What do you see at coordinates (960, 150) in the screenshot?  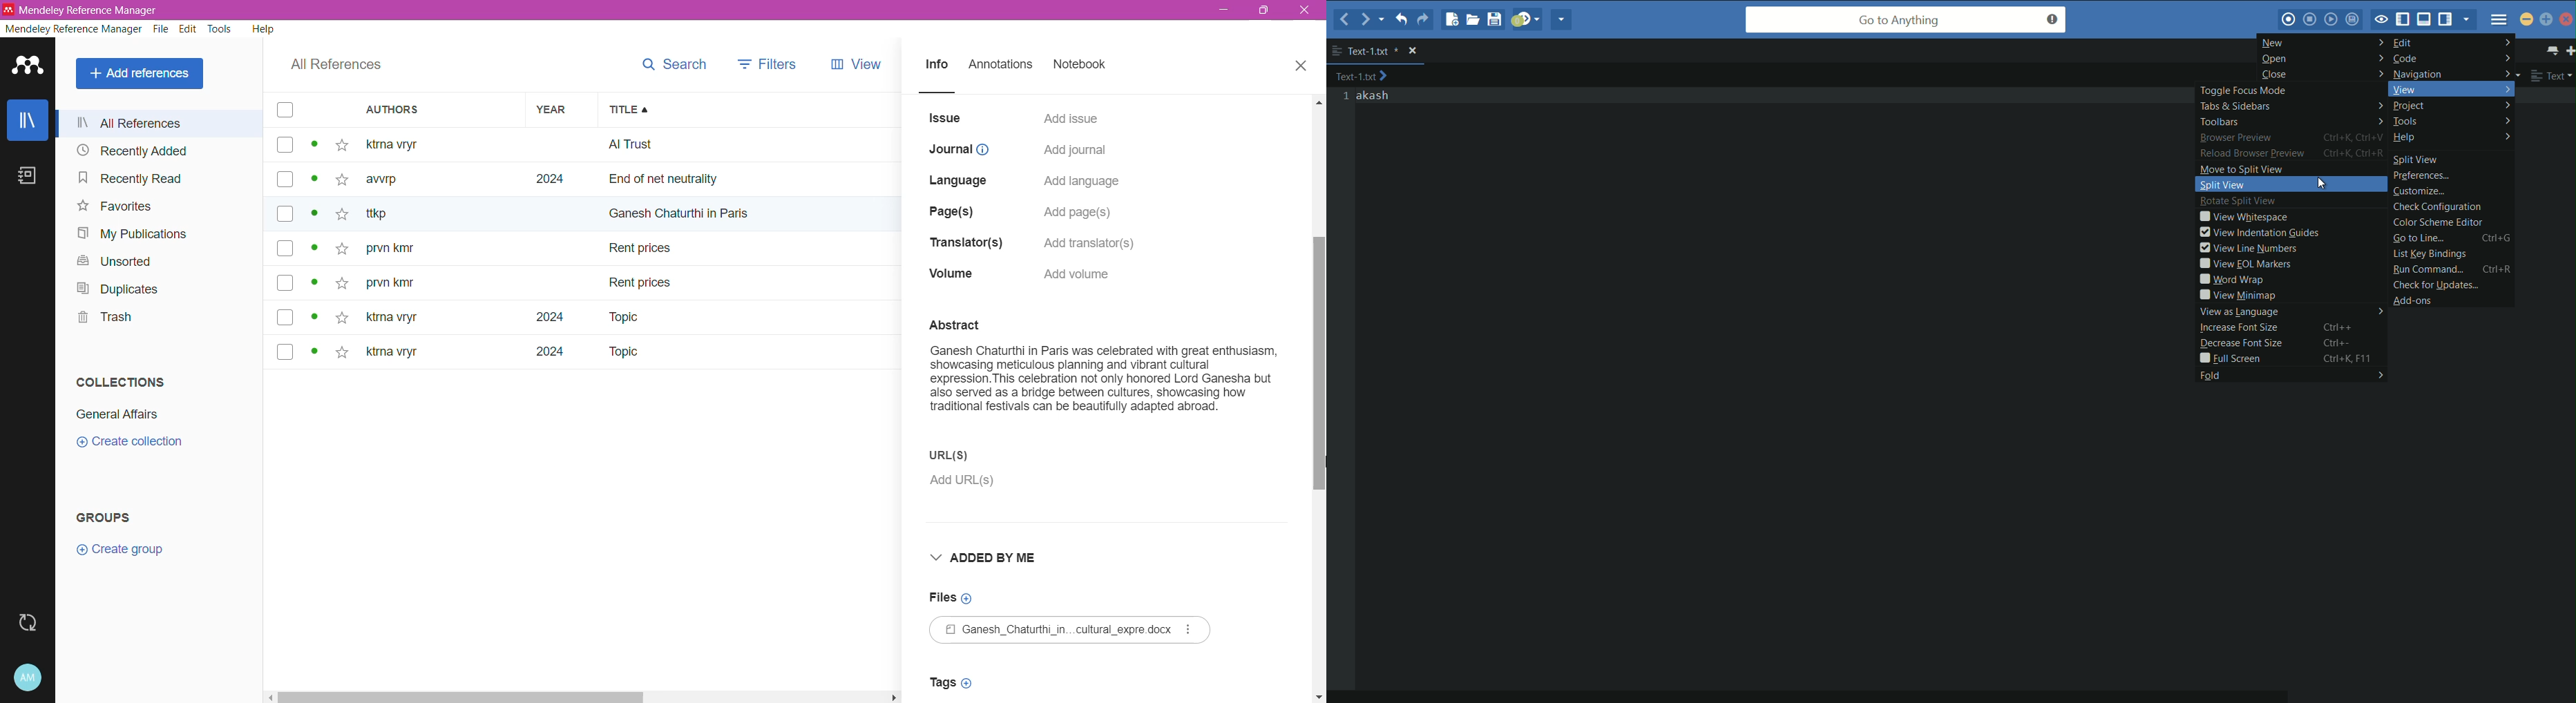 I see `Journal` at bounding box center [960, 150].